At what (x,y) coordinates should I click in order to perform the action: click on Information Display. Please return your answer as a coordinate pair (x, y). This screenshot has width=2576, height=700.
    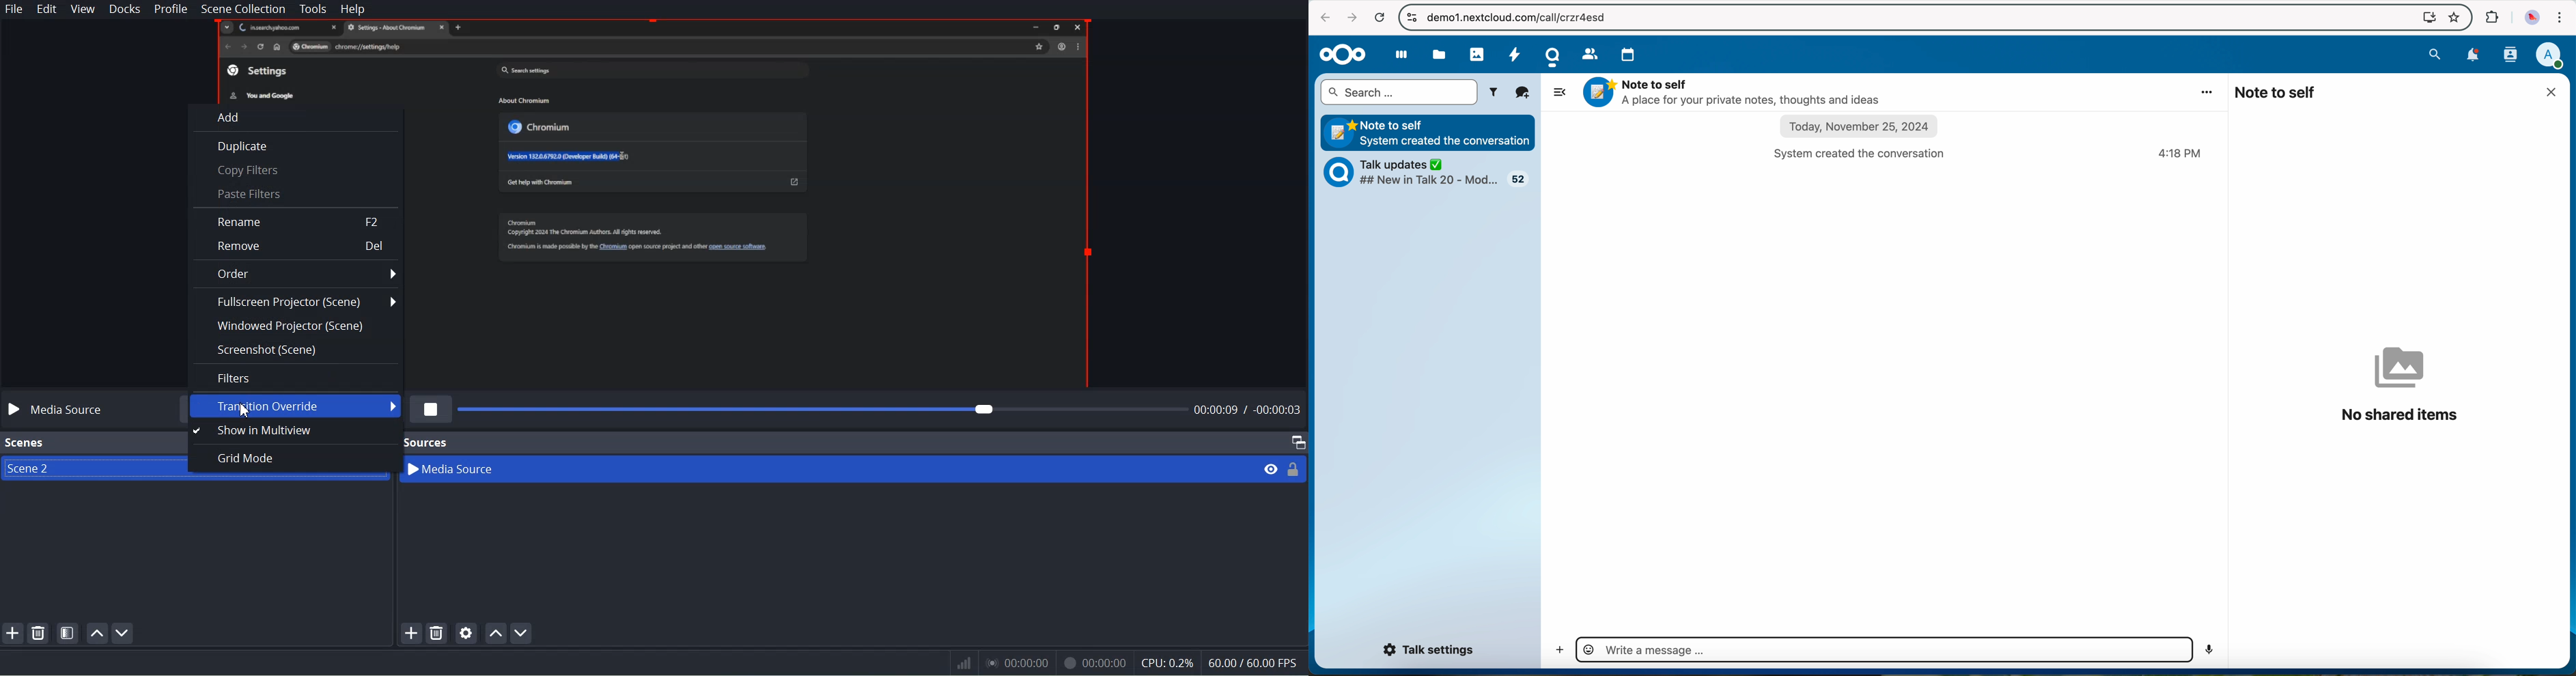
    Looking at the image, I should click on (1119, 664).